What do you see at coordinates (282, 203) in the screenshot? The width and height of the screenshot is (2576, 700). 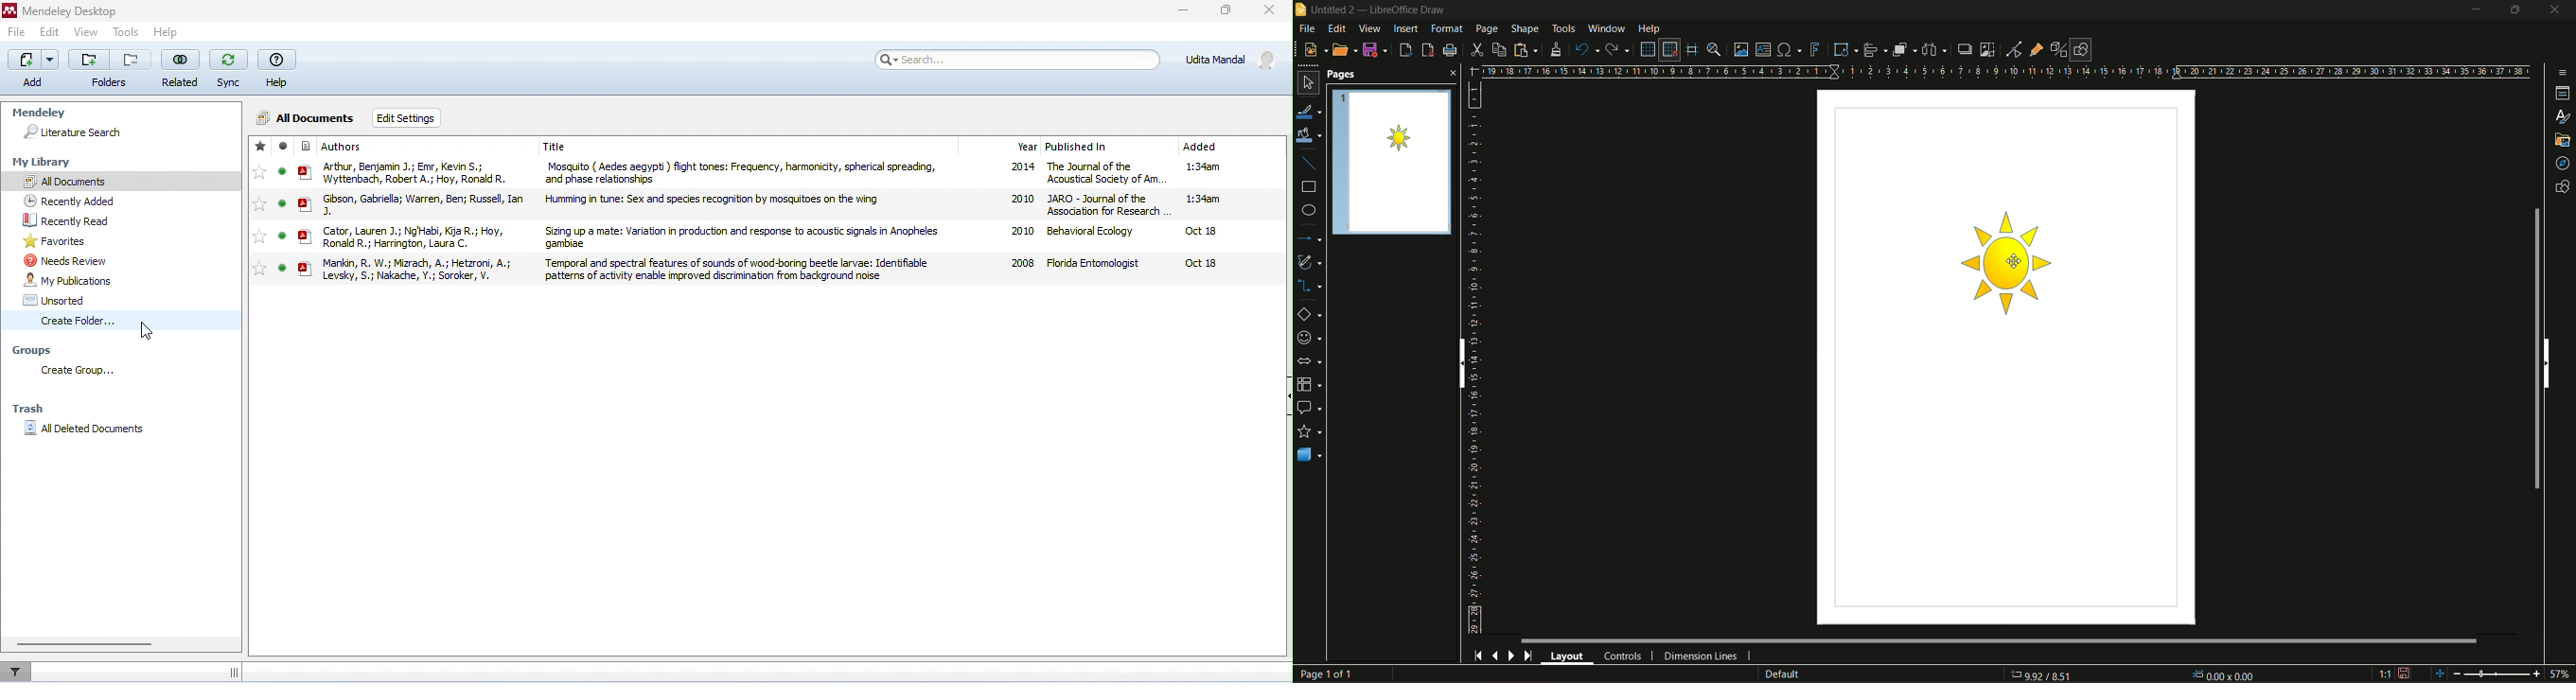 I see `mark as read` at bounding box center [282, 203].